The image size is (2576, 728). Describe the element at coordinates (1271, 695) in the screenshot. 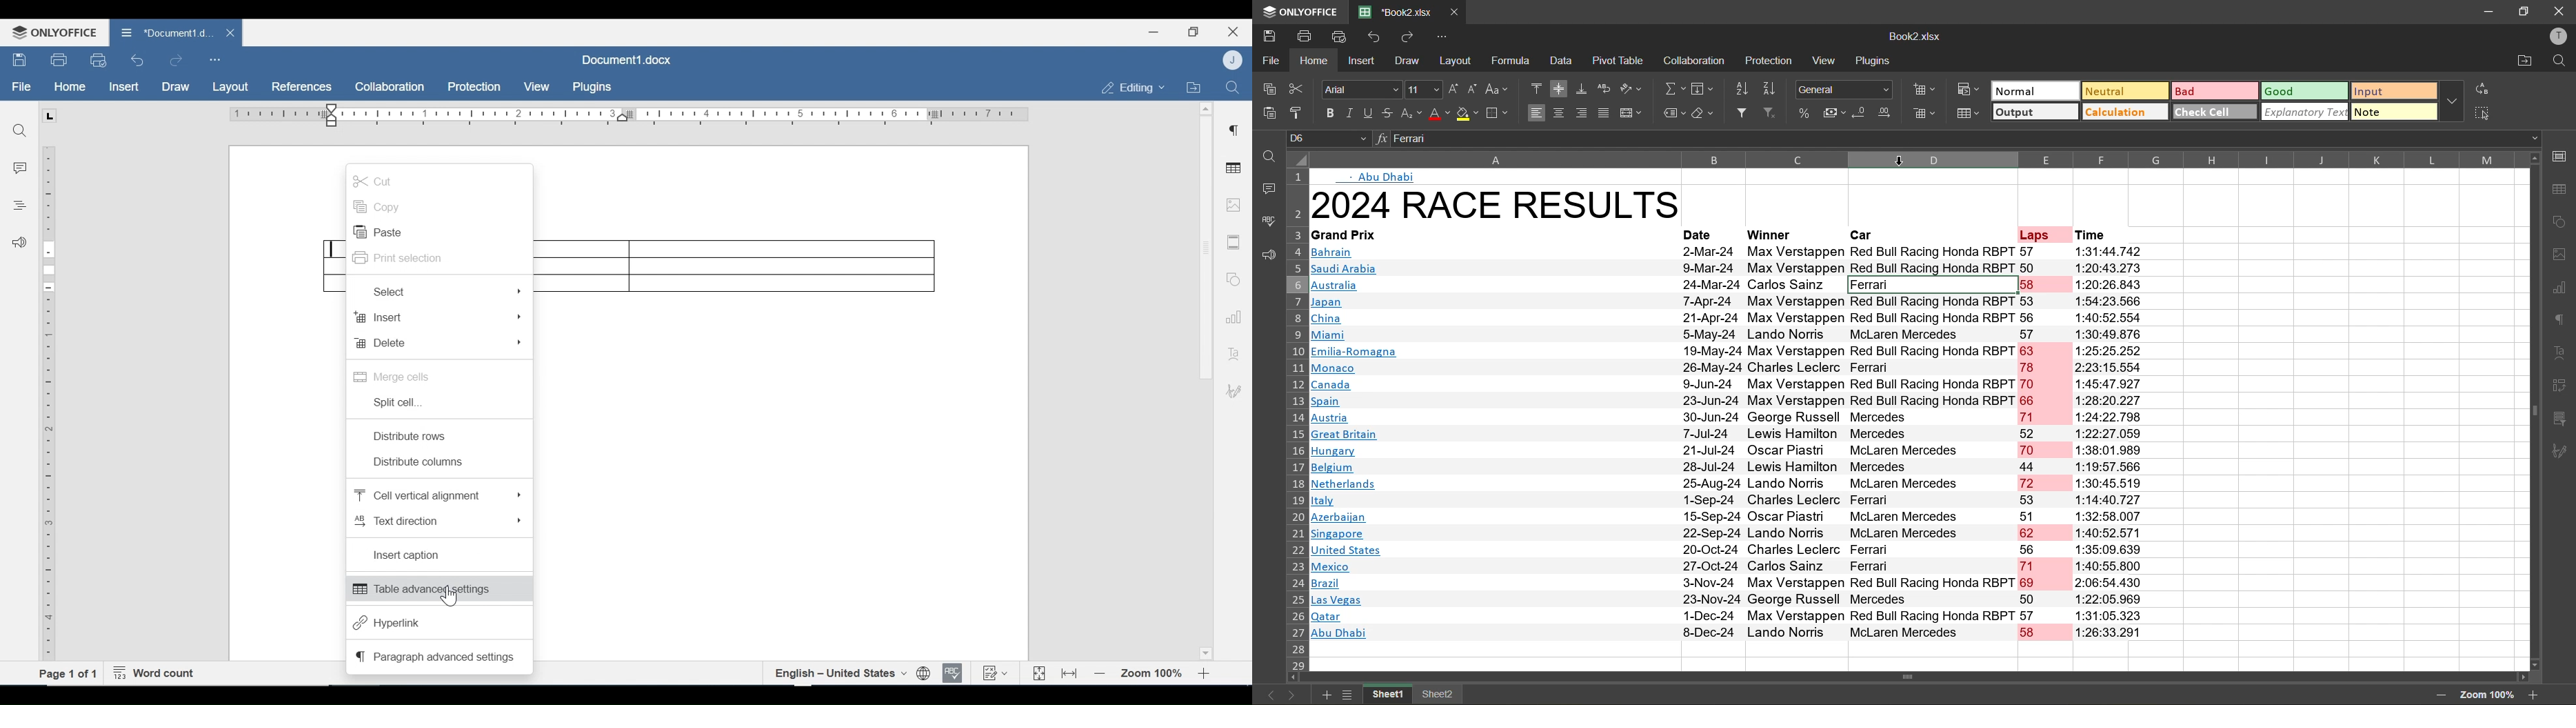

I see `previous` at that location.